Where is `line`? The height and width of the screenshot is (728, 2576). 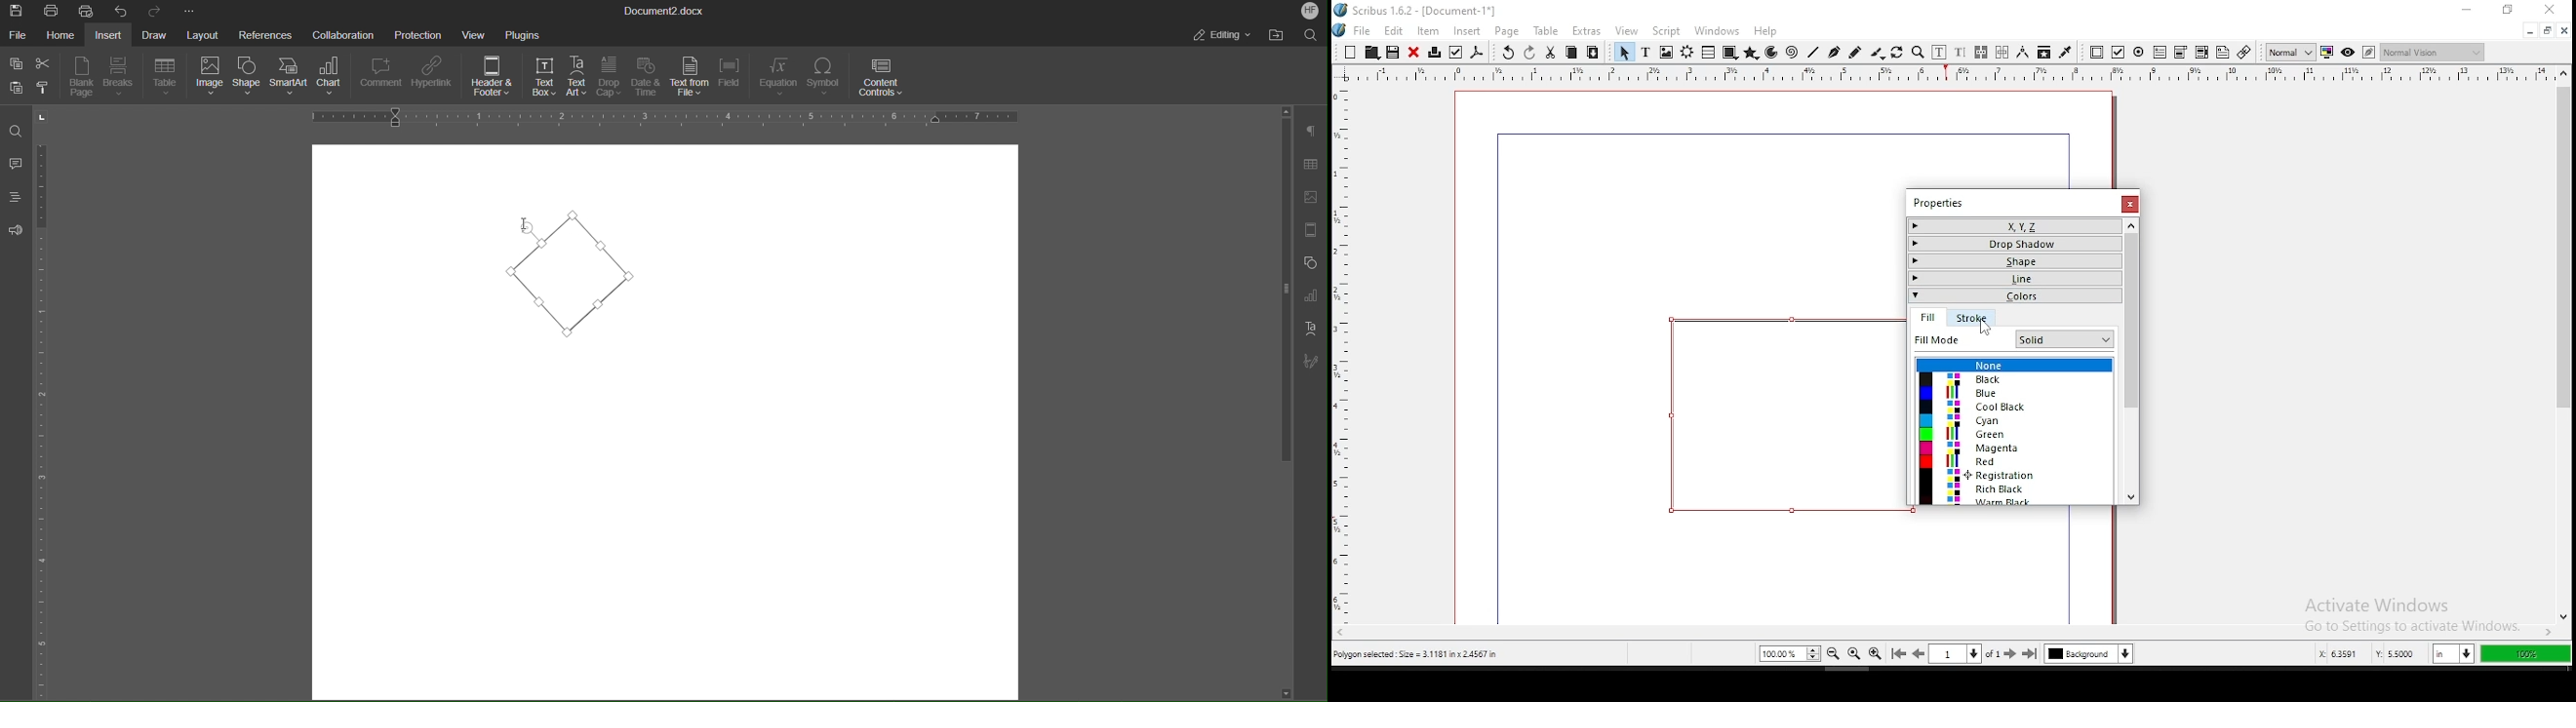
line is located at coordinates (2015, 278).